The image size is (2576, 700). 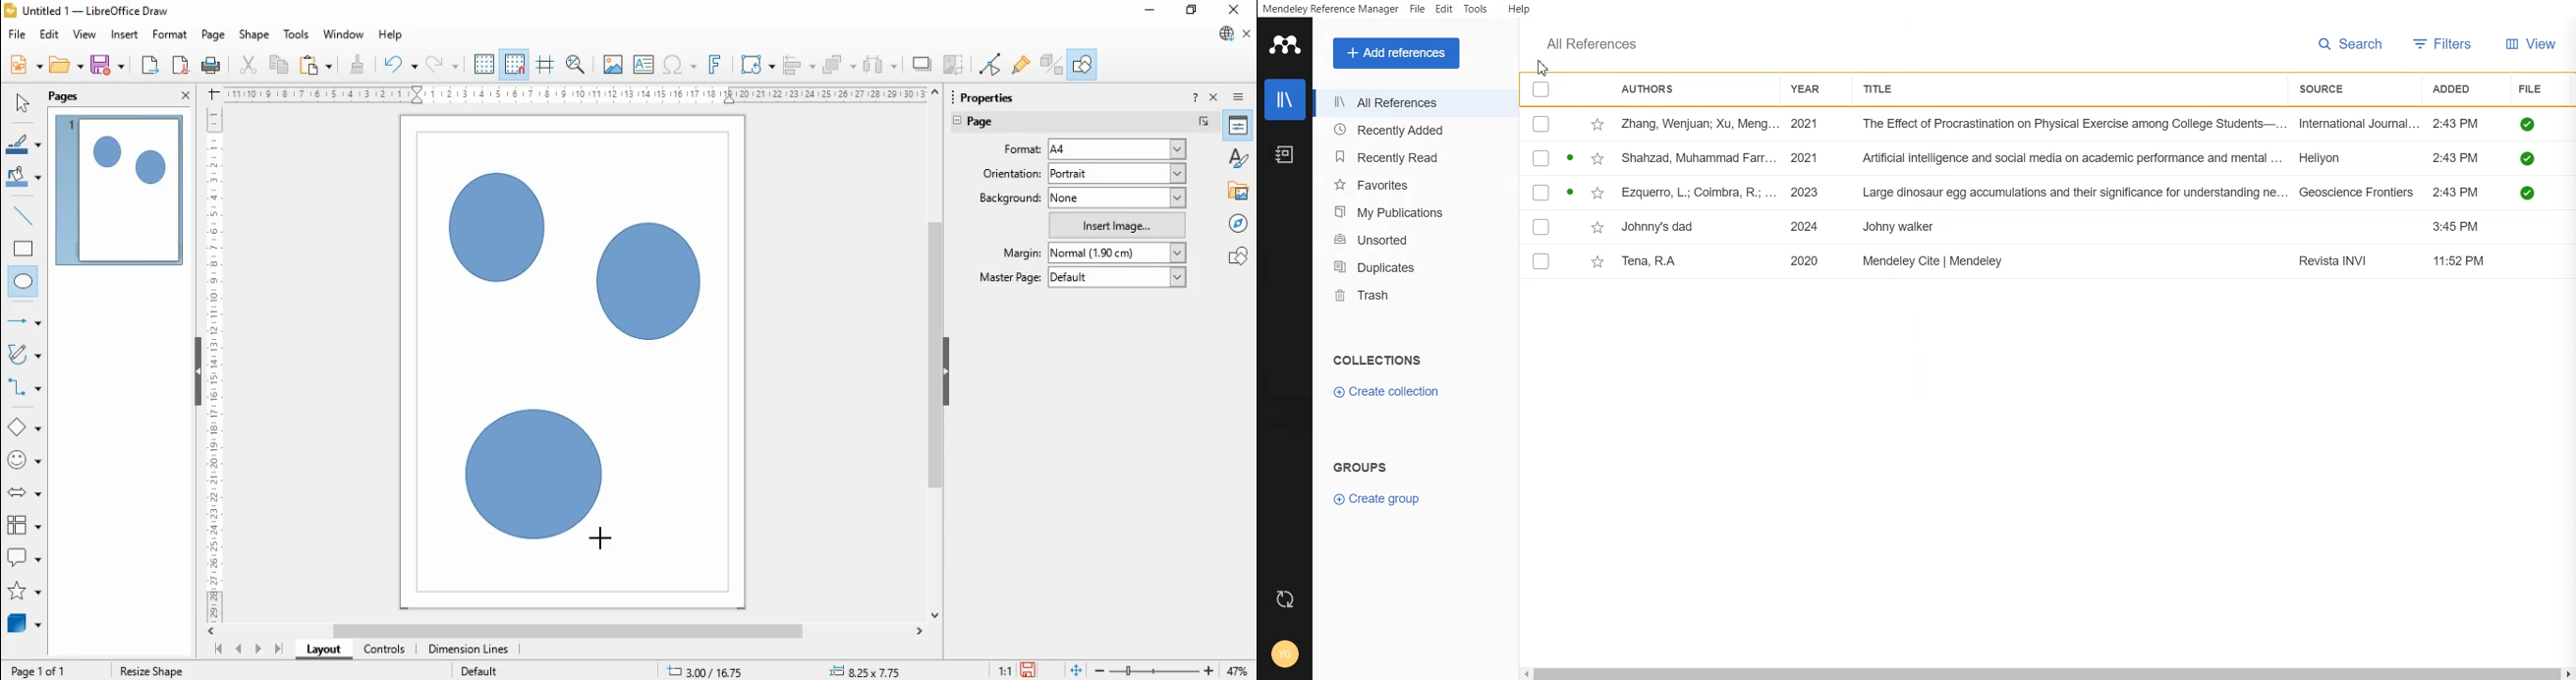 What do you see at coordinates (1518, 10) in the screenshot?
I see `Help` at bounding box center [1518, 10].